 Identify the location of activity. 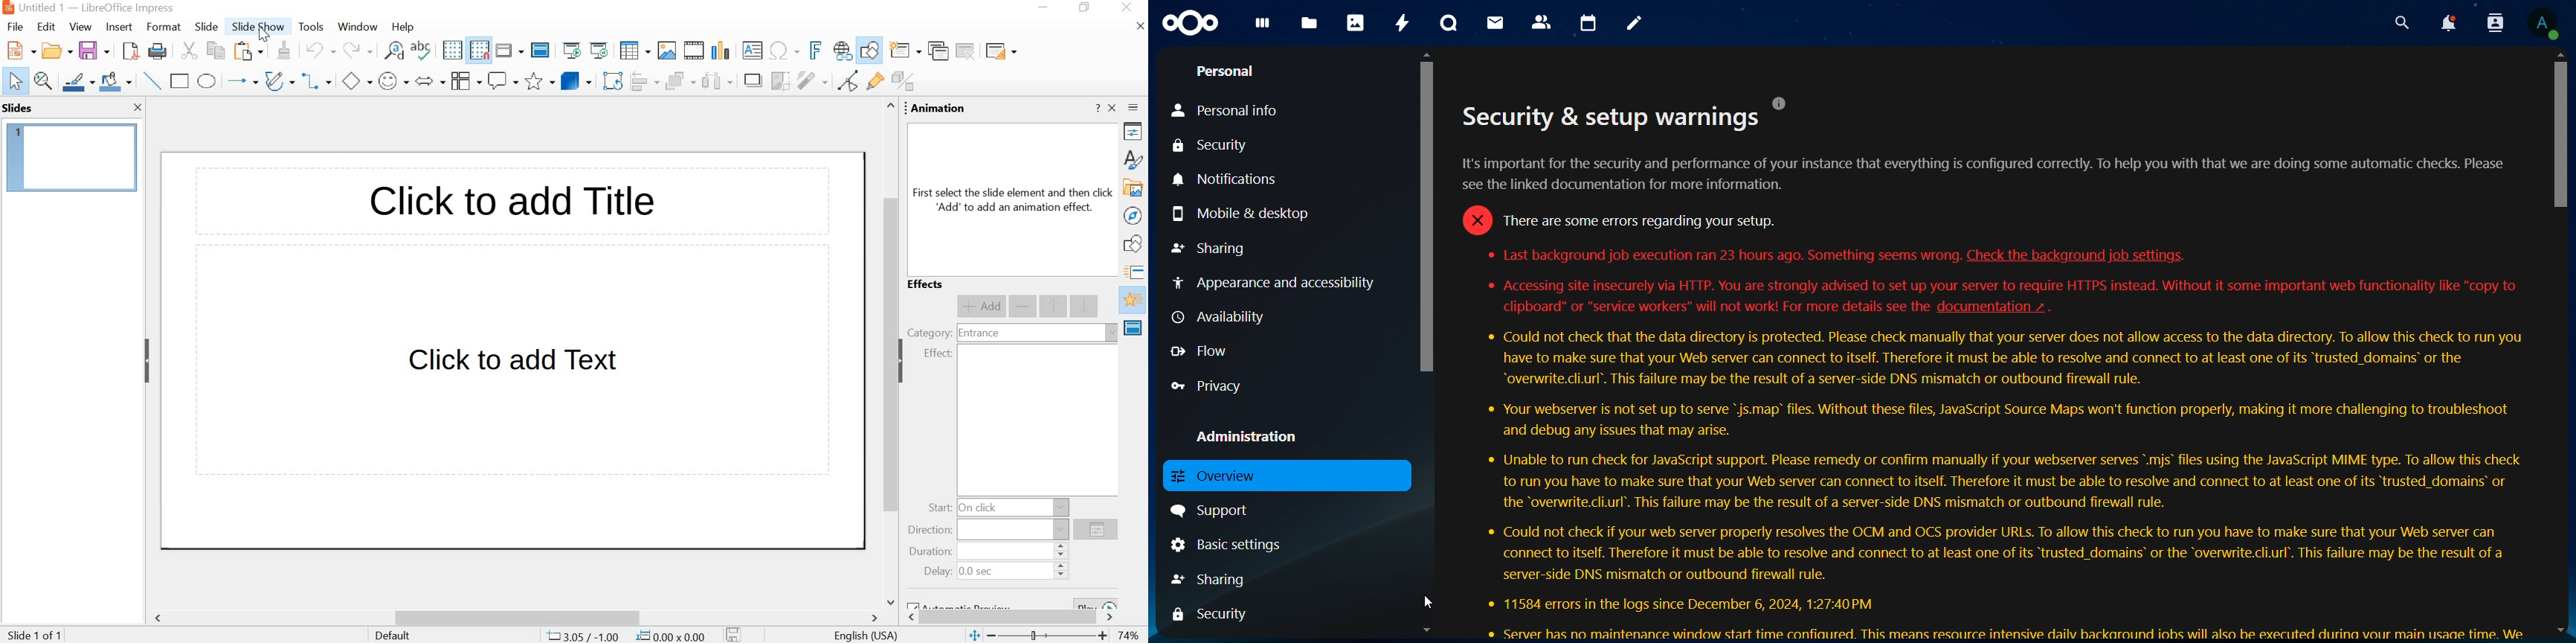
(1402, 22).